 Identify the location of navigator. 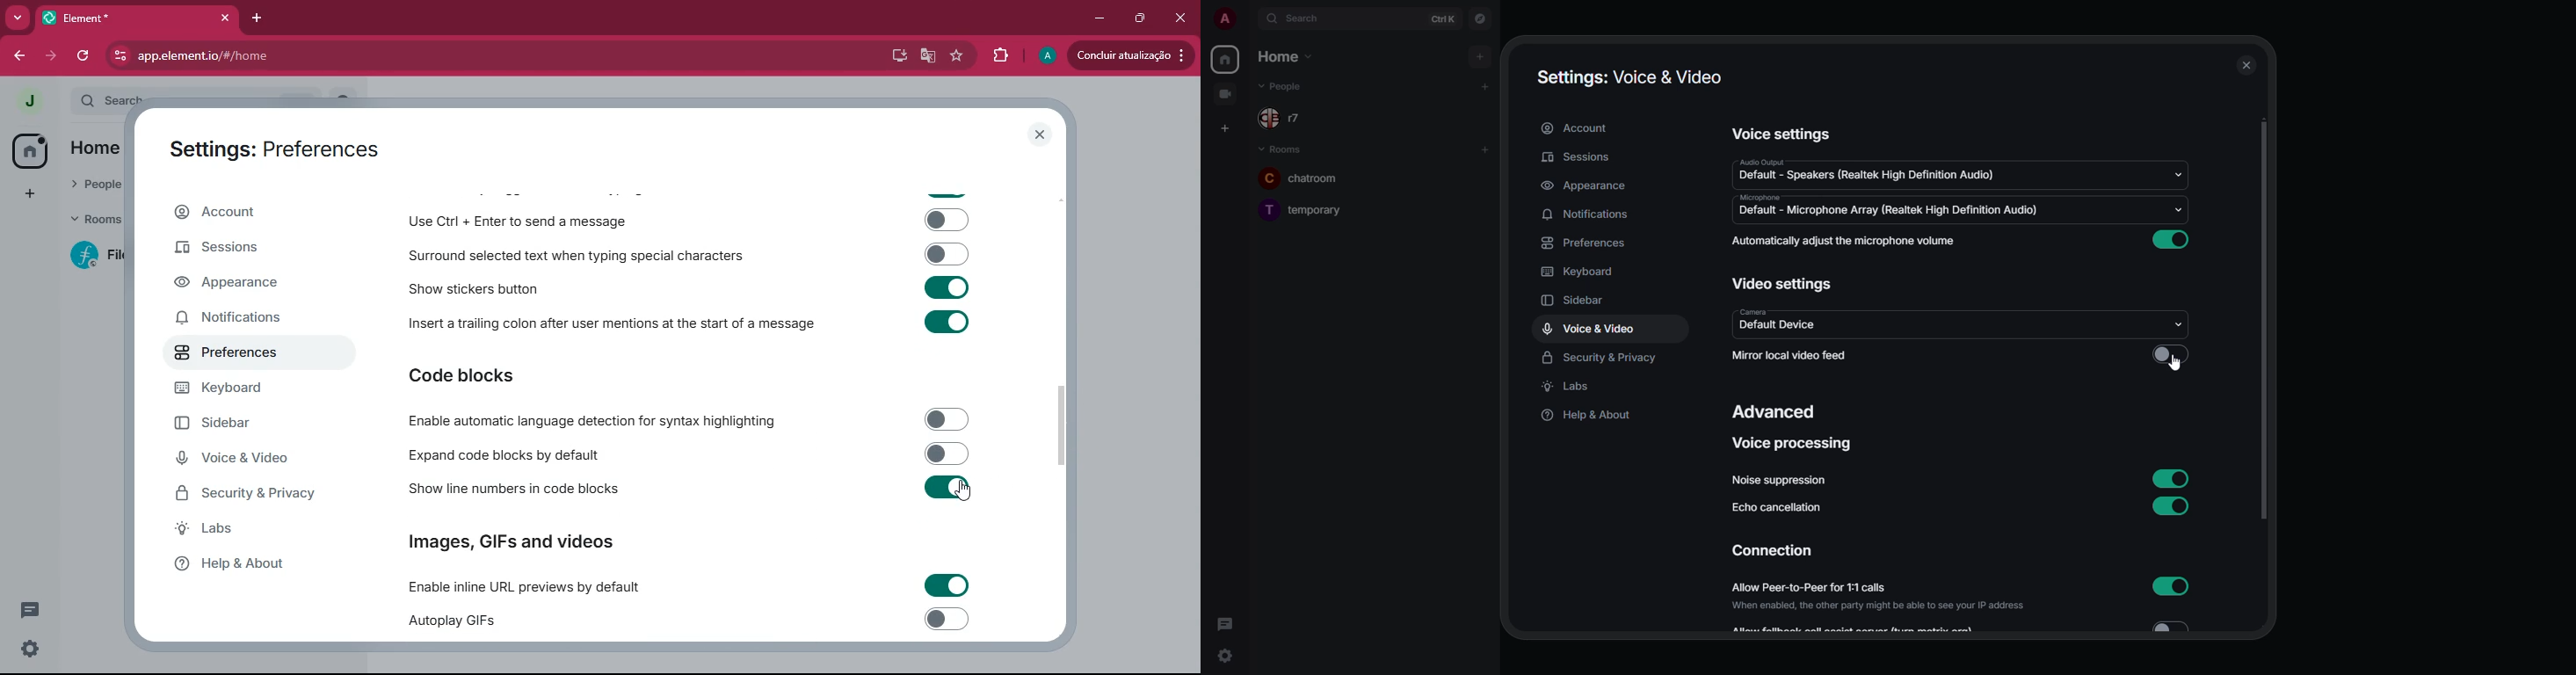
(1481, 19).